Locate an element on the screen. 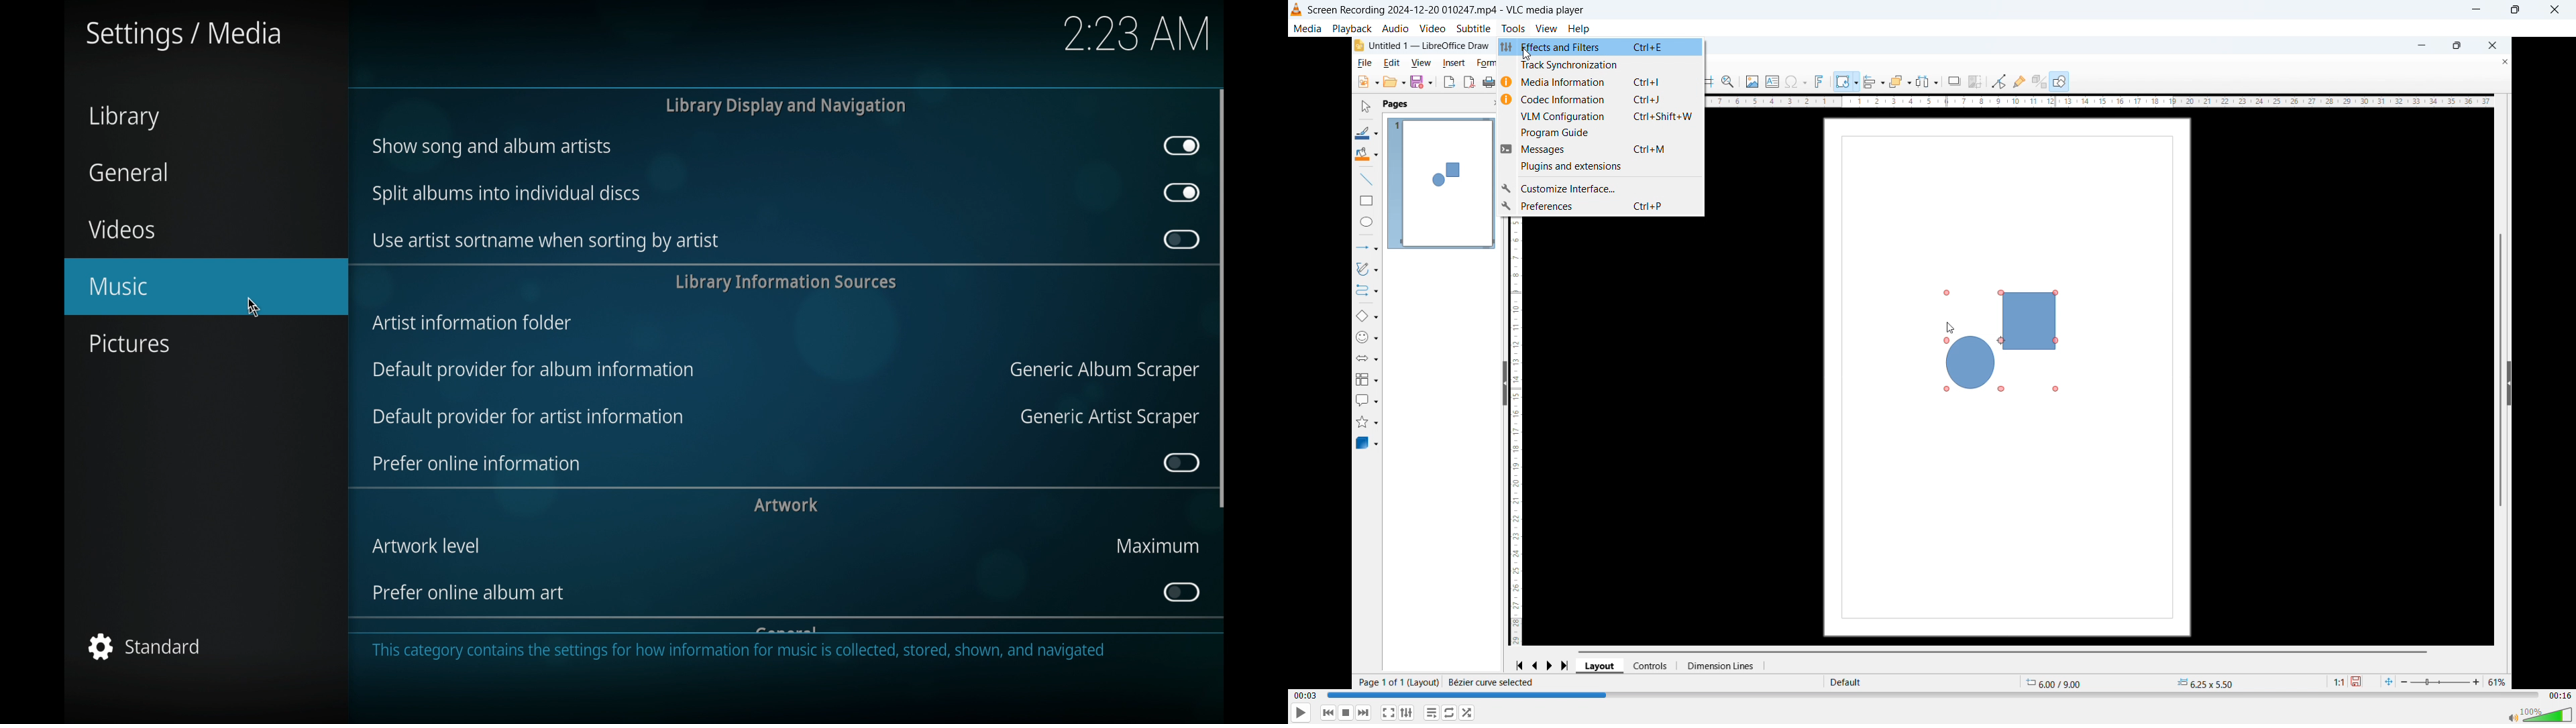 Image resolution: width=2576 pixels, height=728 pixels. library is located at coordinates (123, 117).